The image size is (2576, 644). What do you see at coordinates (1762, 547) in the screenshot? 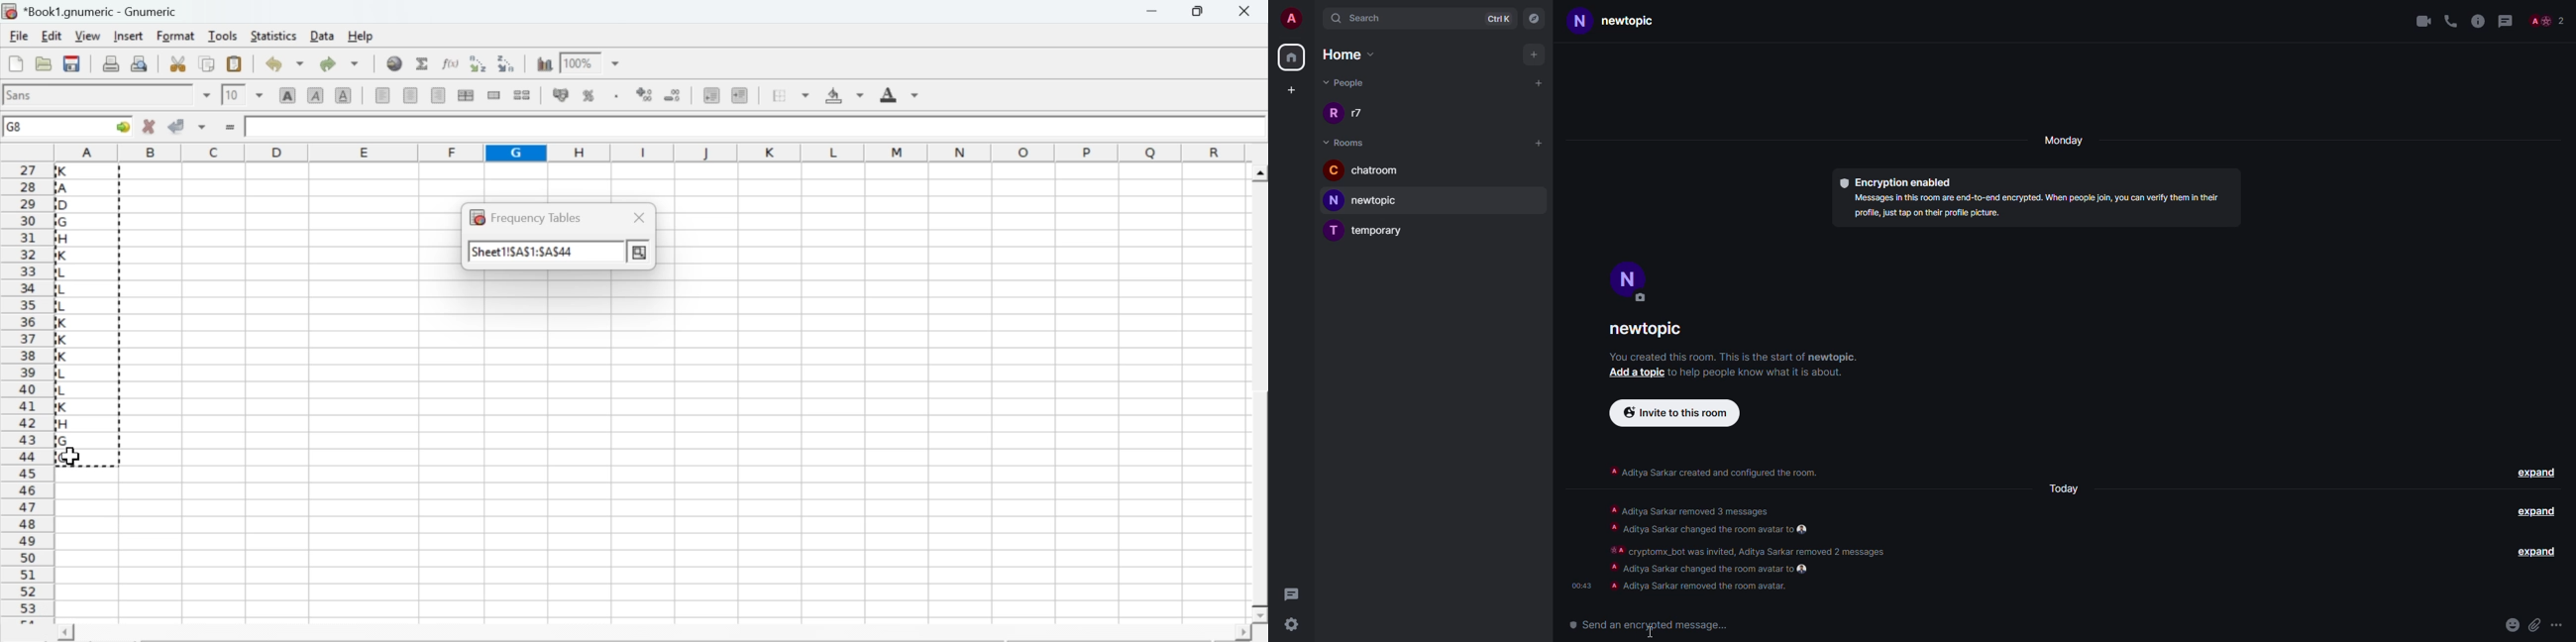
I see `A Aditya Sarkar removed 3 messages.

A Aditya Sarkar changed the room avatar to €%

#A cryptomx_bot was invited, Aditya Sarkar removed 2 messages
A Aditya Sarkar changed the room avatar to €%

A Aditya Sarkar removed the room avatar.` at bounding box center [1762, 547].